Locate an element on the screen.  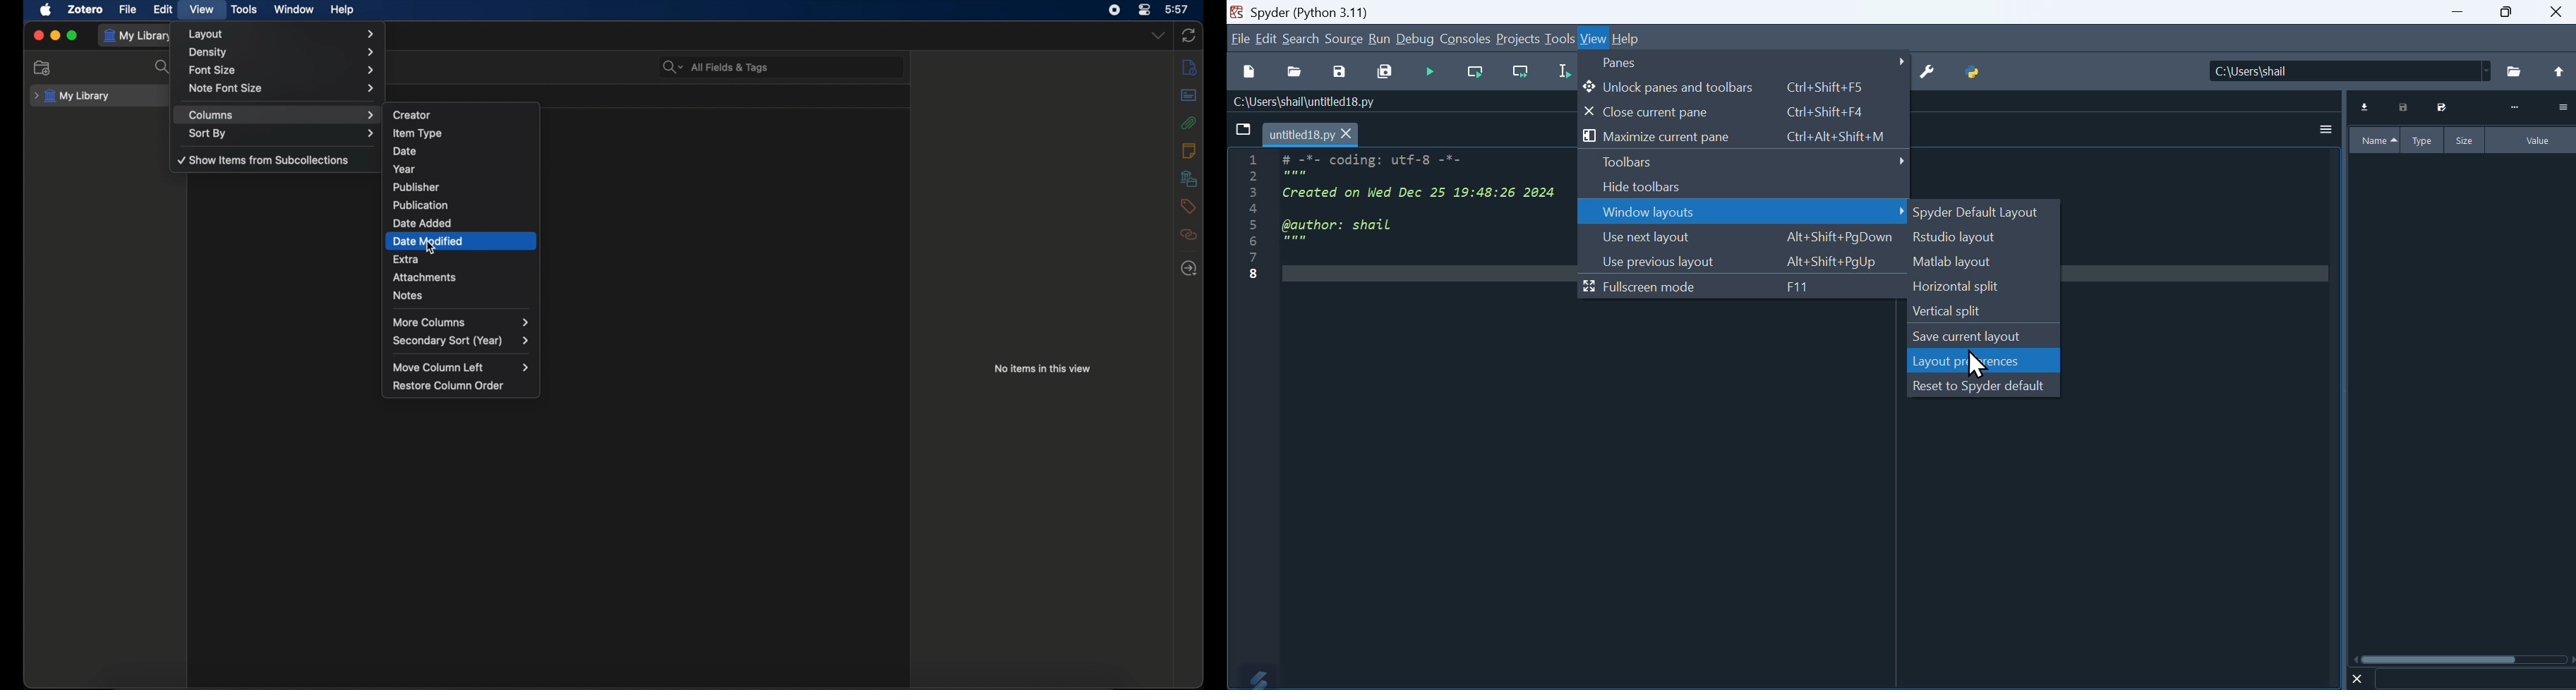
Debug is located at coordinates (1416, 38).